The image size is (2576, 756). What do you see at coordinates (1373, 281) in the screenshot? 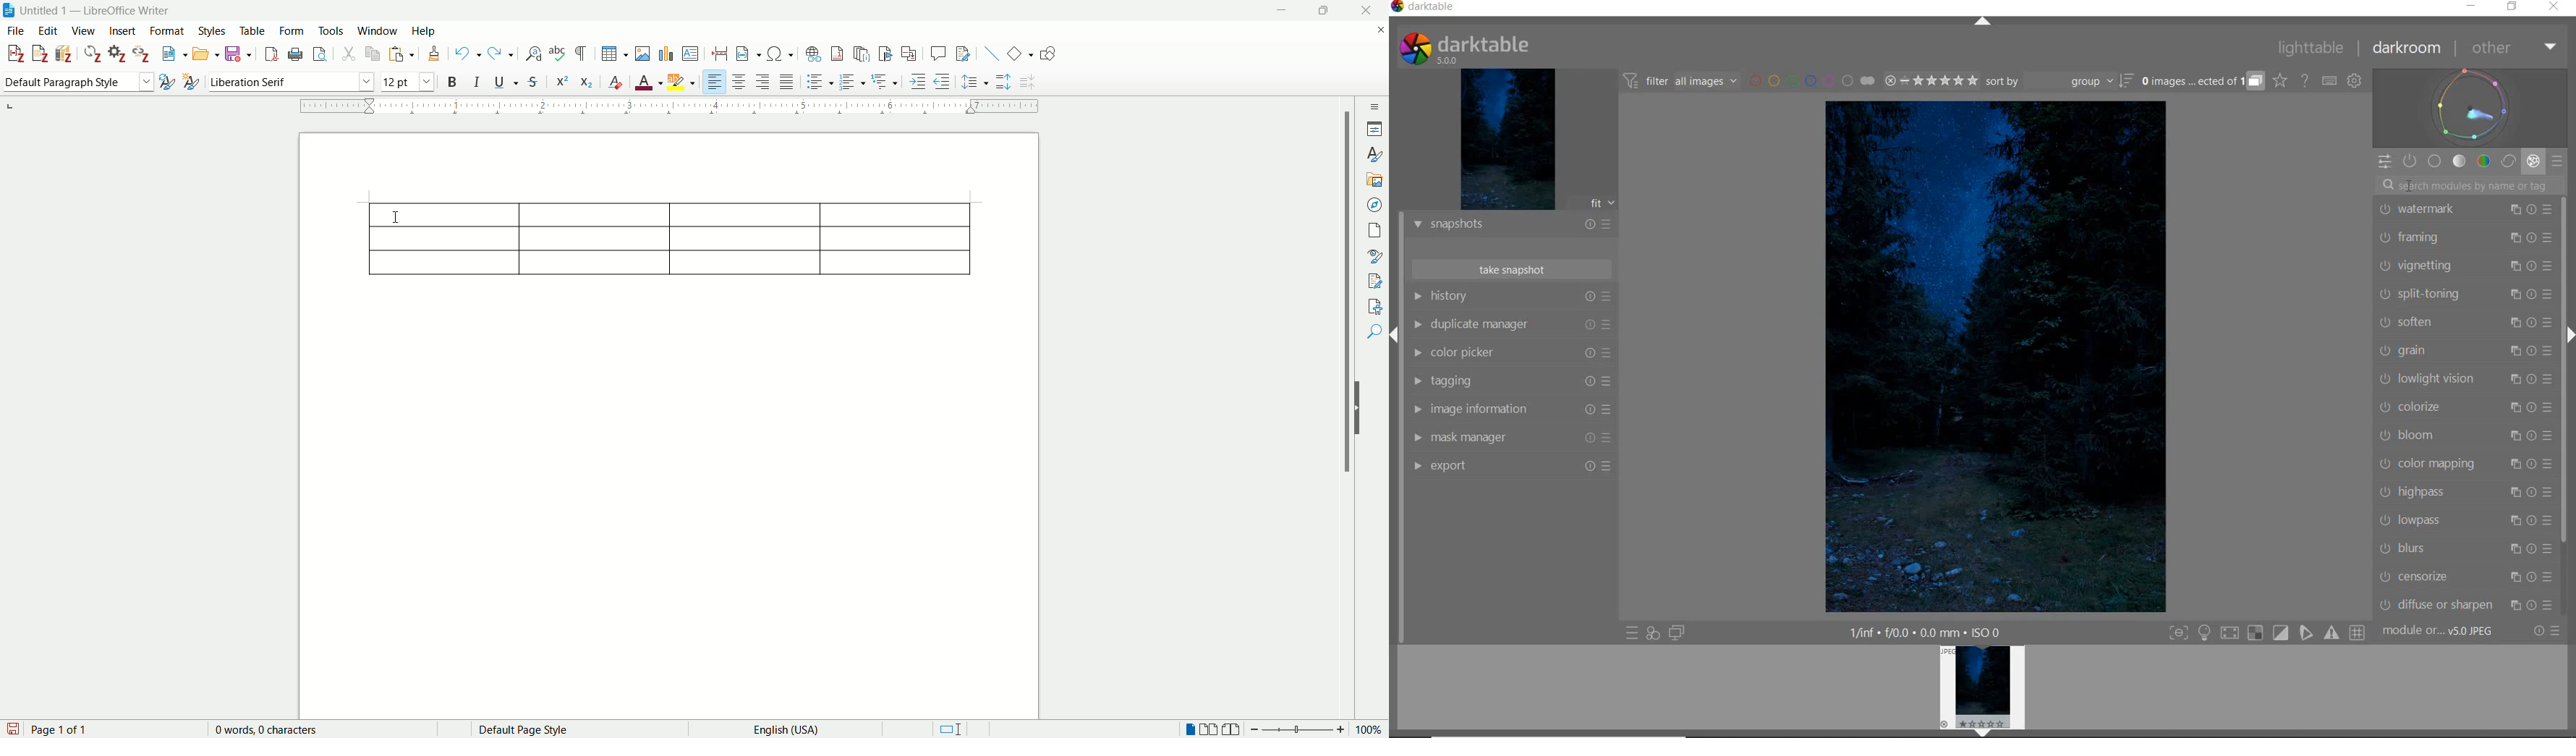
I see `manage changes` at bounding box center [1373, 281].